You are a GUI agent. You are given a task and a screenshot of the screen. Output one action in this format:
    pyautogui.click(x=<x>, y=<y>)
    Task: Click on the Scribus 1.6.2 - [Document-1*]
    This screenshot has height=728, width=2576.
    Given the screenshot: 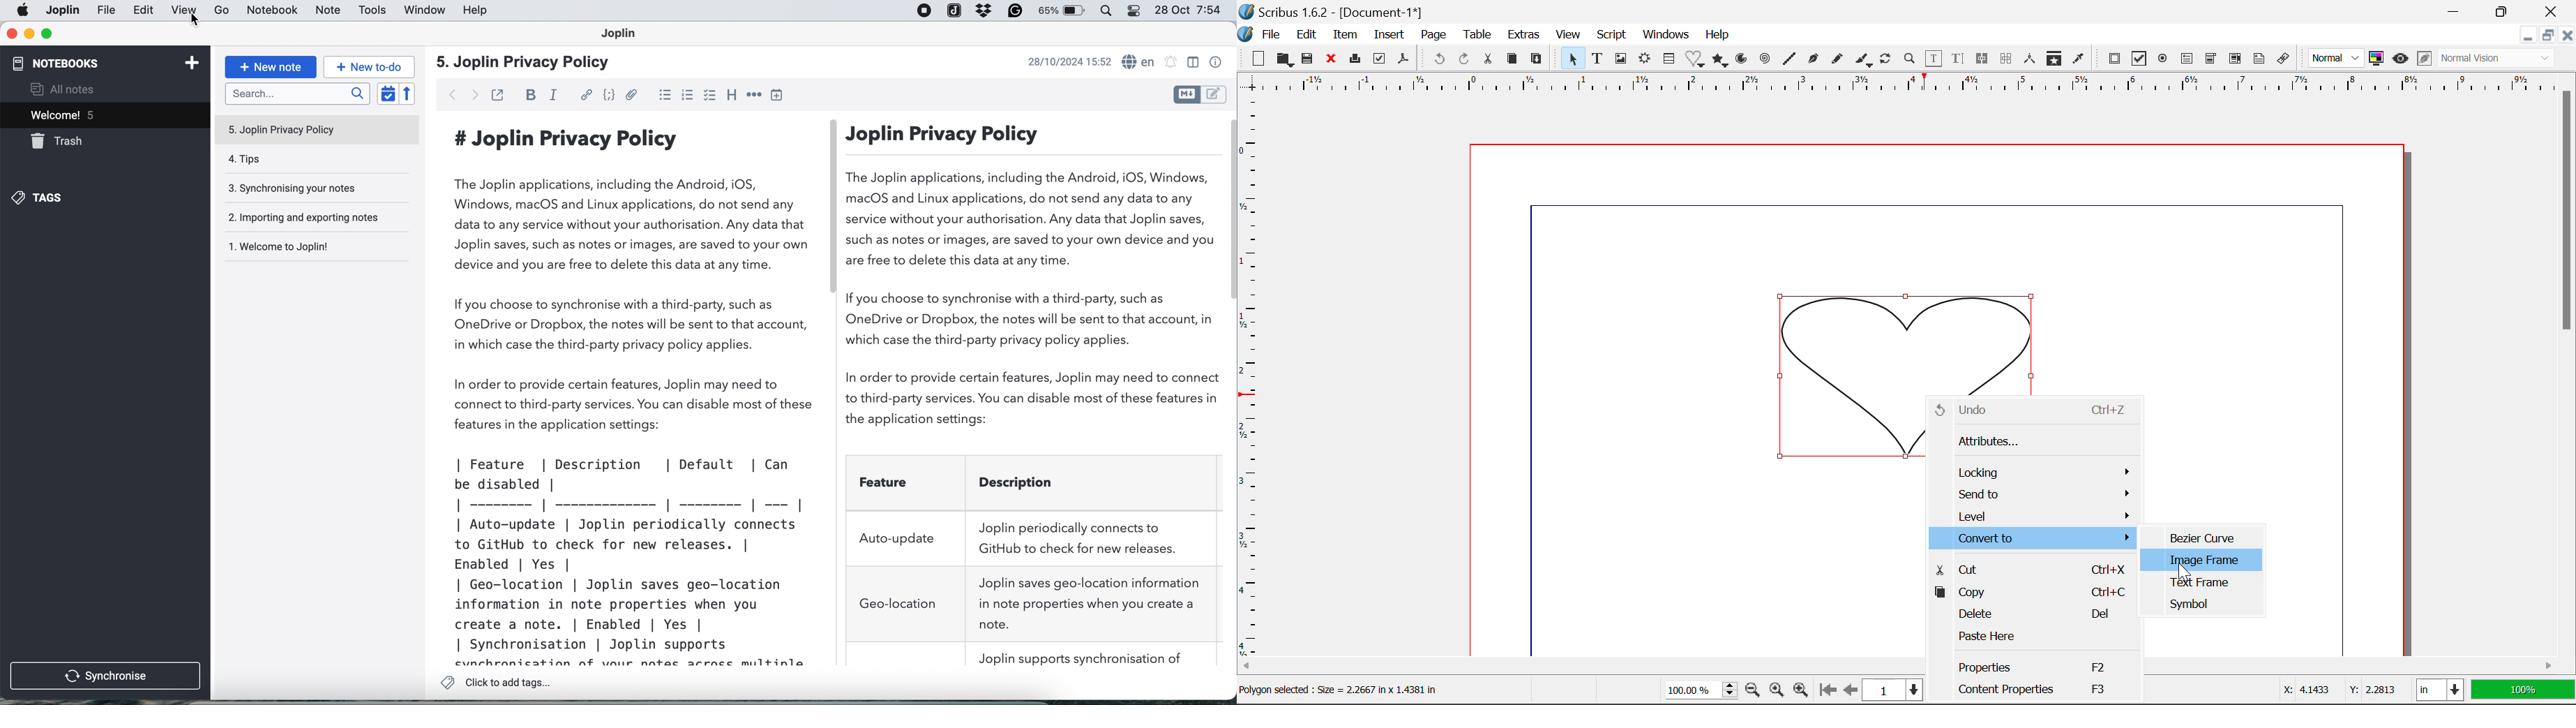 What is the action you would take?
    pyautogui.click(x=1339, y=12)
    